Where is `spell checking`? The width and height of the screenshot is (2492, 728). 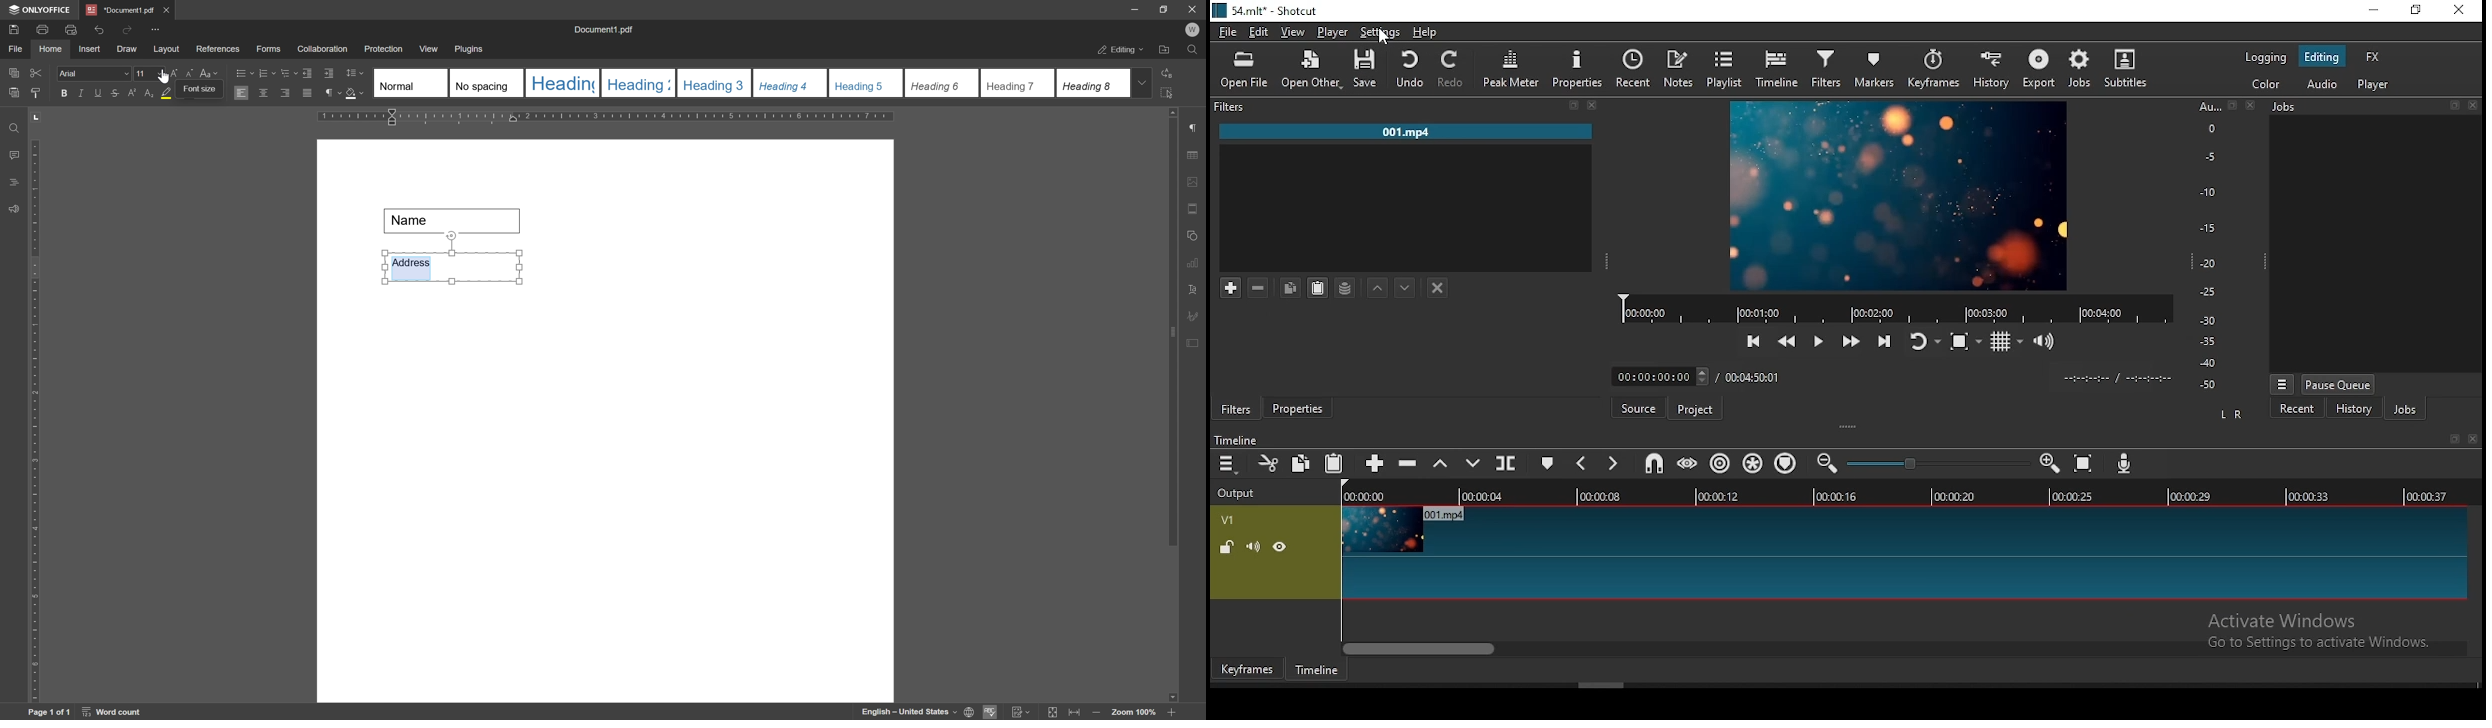 spell checking is located at coordinates (991, 712).